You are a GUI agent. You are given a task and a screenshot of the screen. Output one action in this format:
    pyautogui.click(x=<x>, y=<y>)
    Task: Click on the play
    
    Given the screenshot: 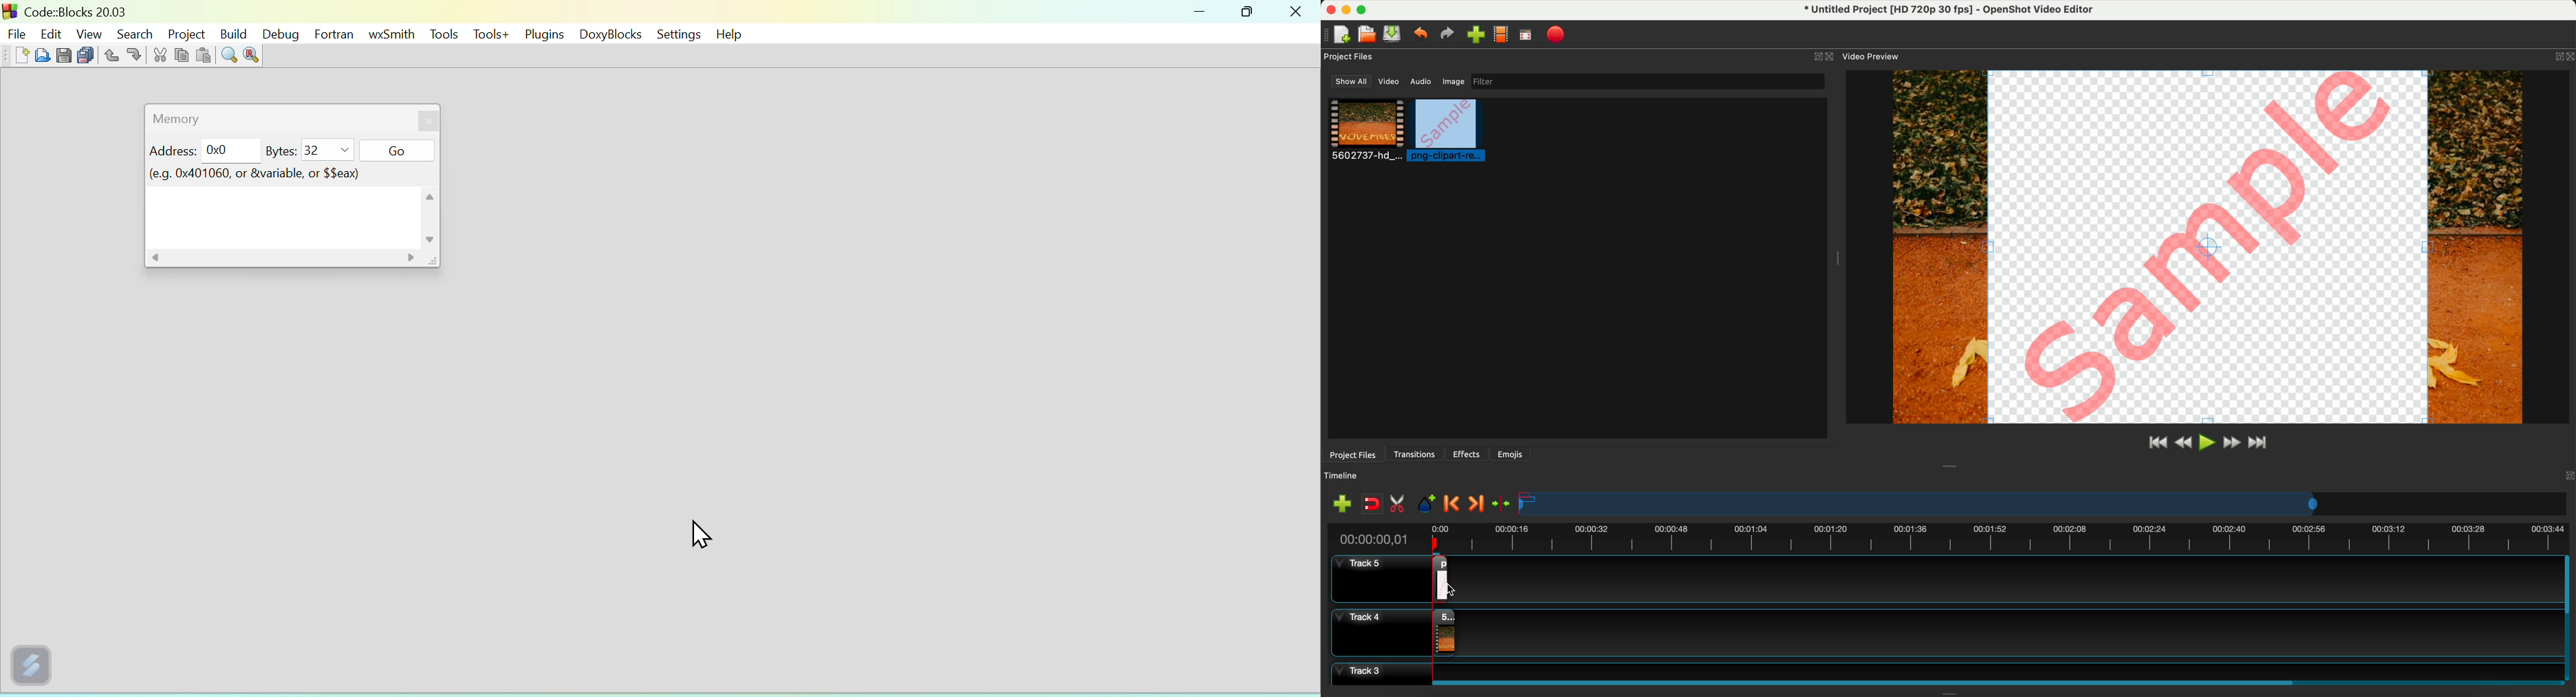 What is the action you would take?
    pyautogui.click(x=2208, y=442)
    